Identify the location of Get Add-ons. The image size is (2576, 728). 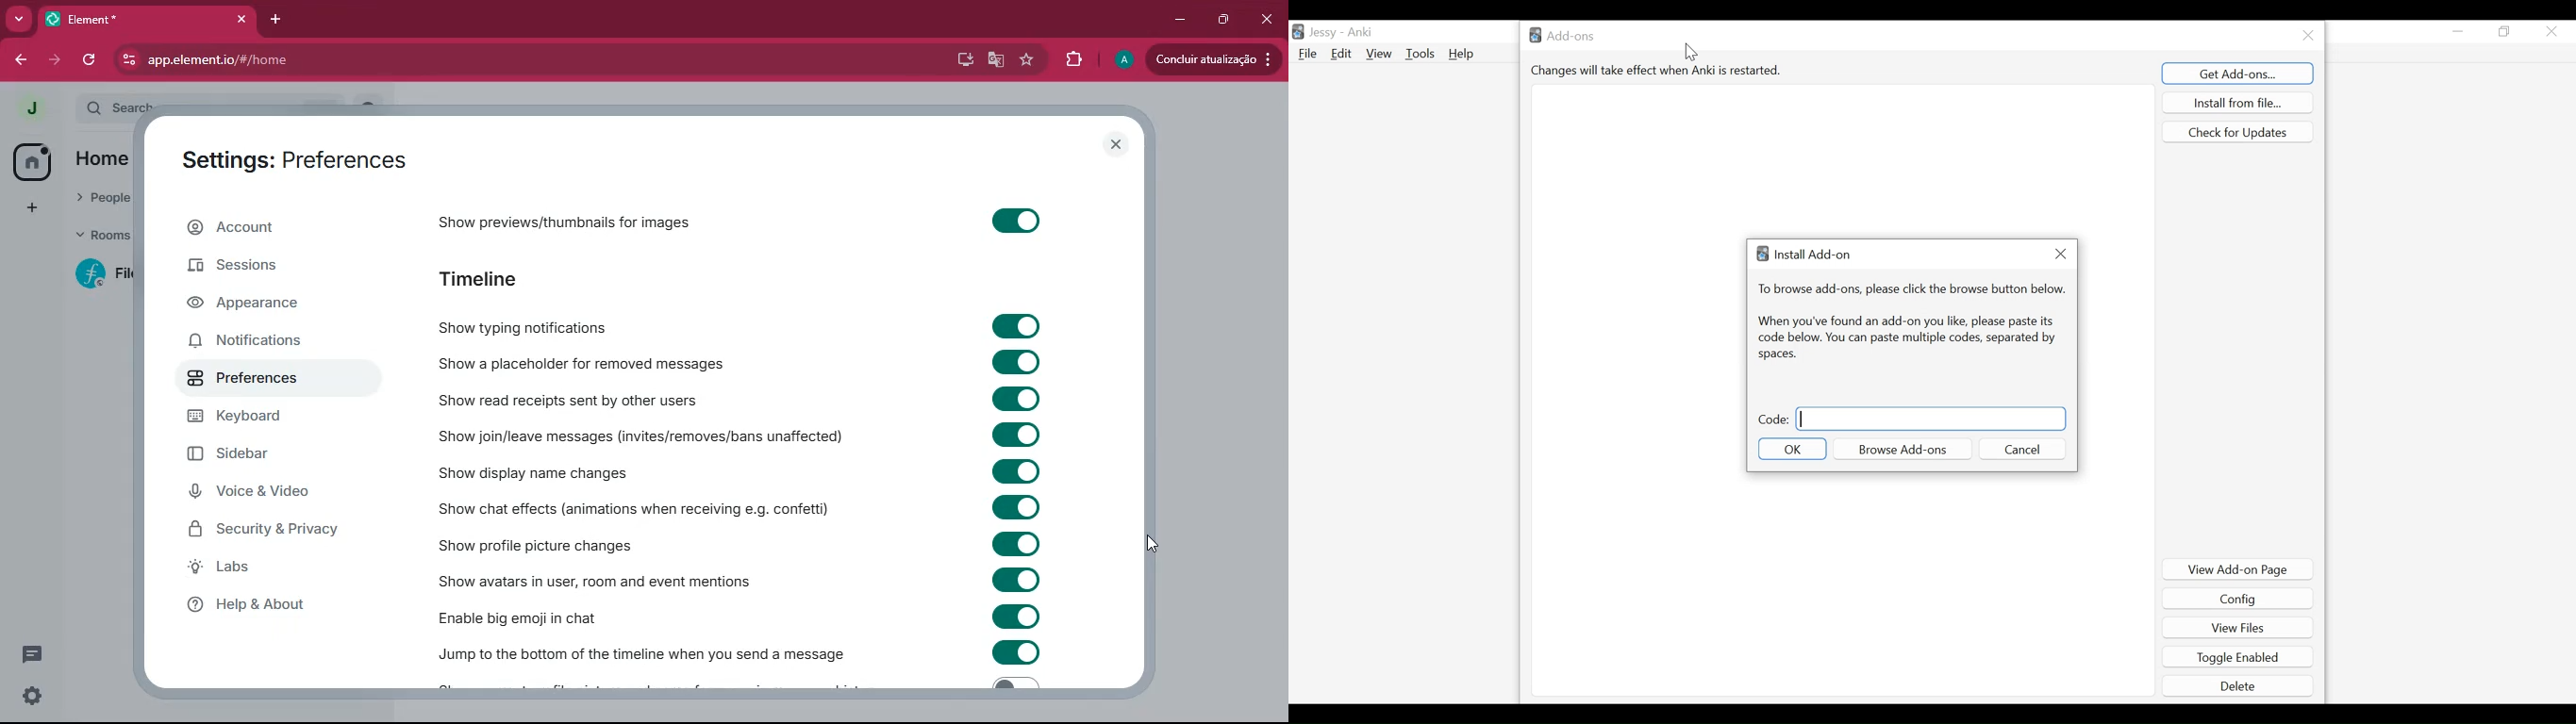
(2240, 72).